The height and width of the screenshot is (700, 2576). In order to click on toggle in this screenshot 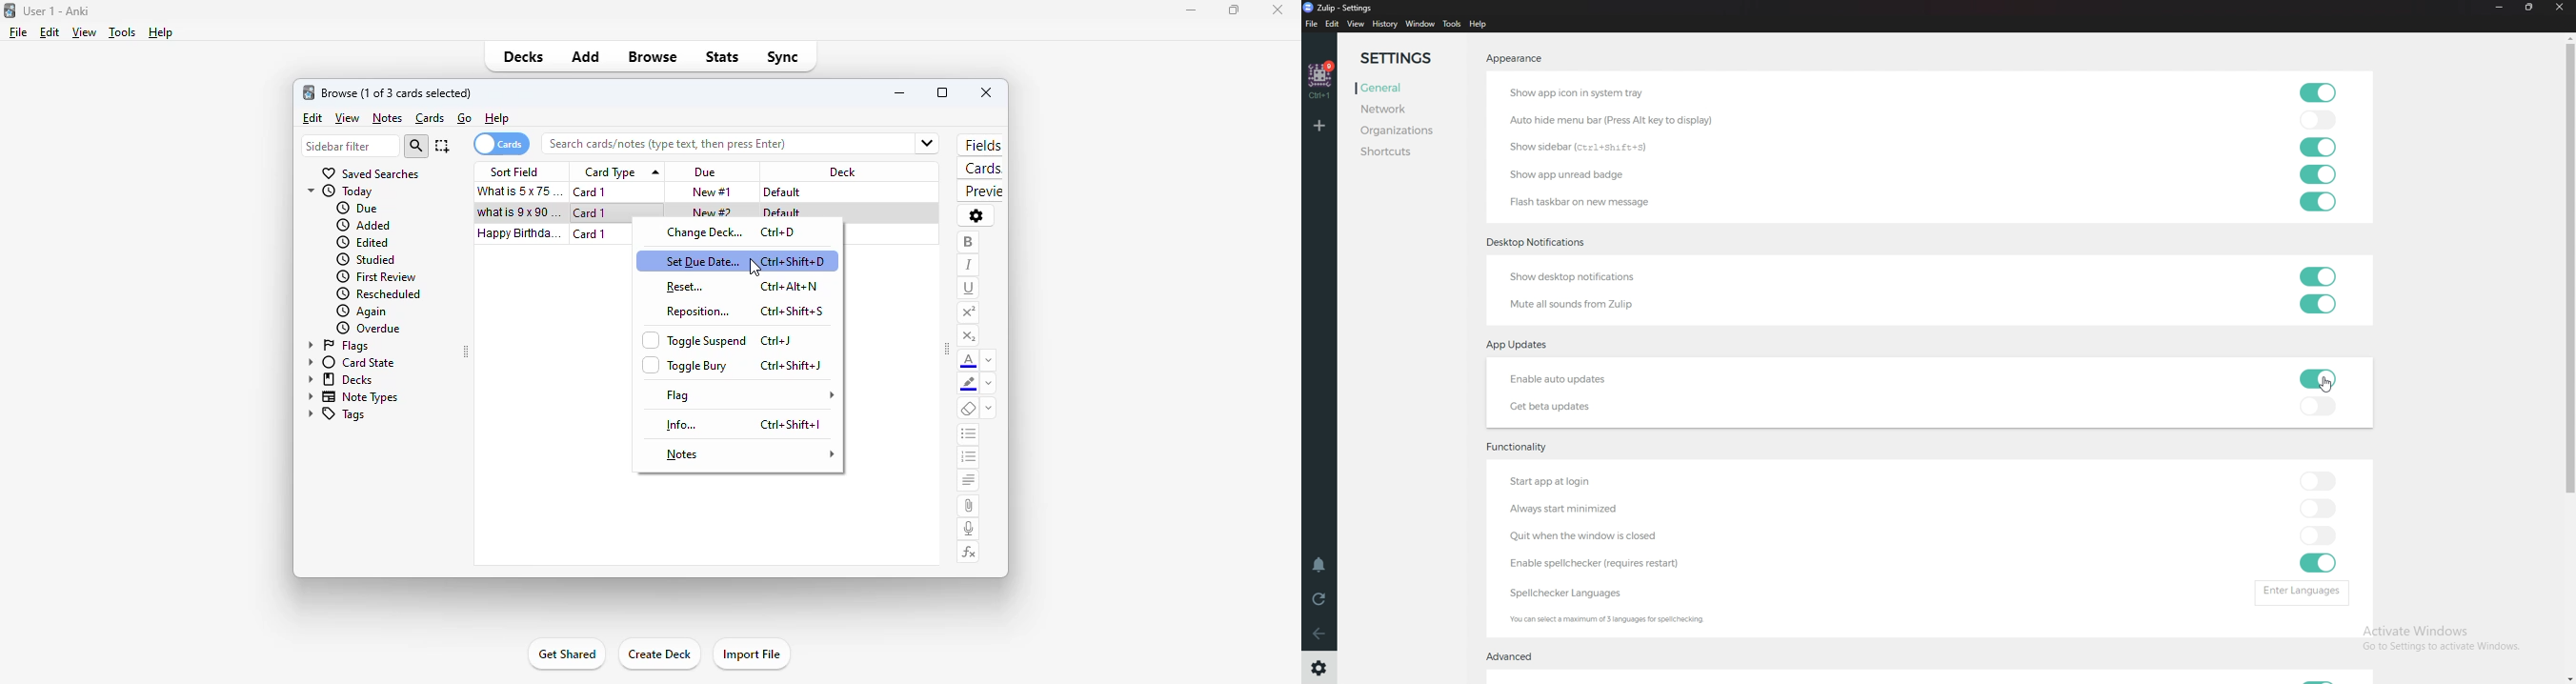, I will do `click(2322, 94)`.